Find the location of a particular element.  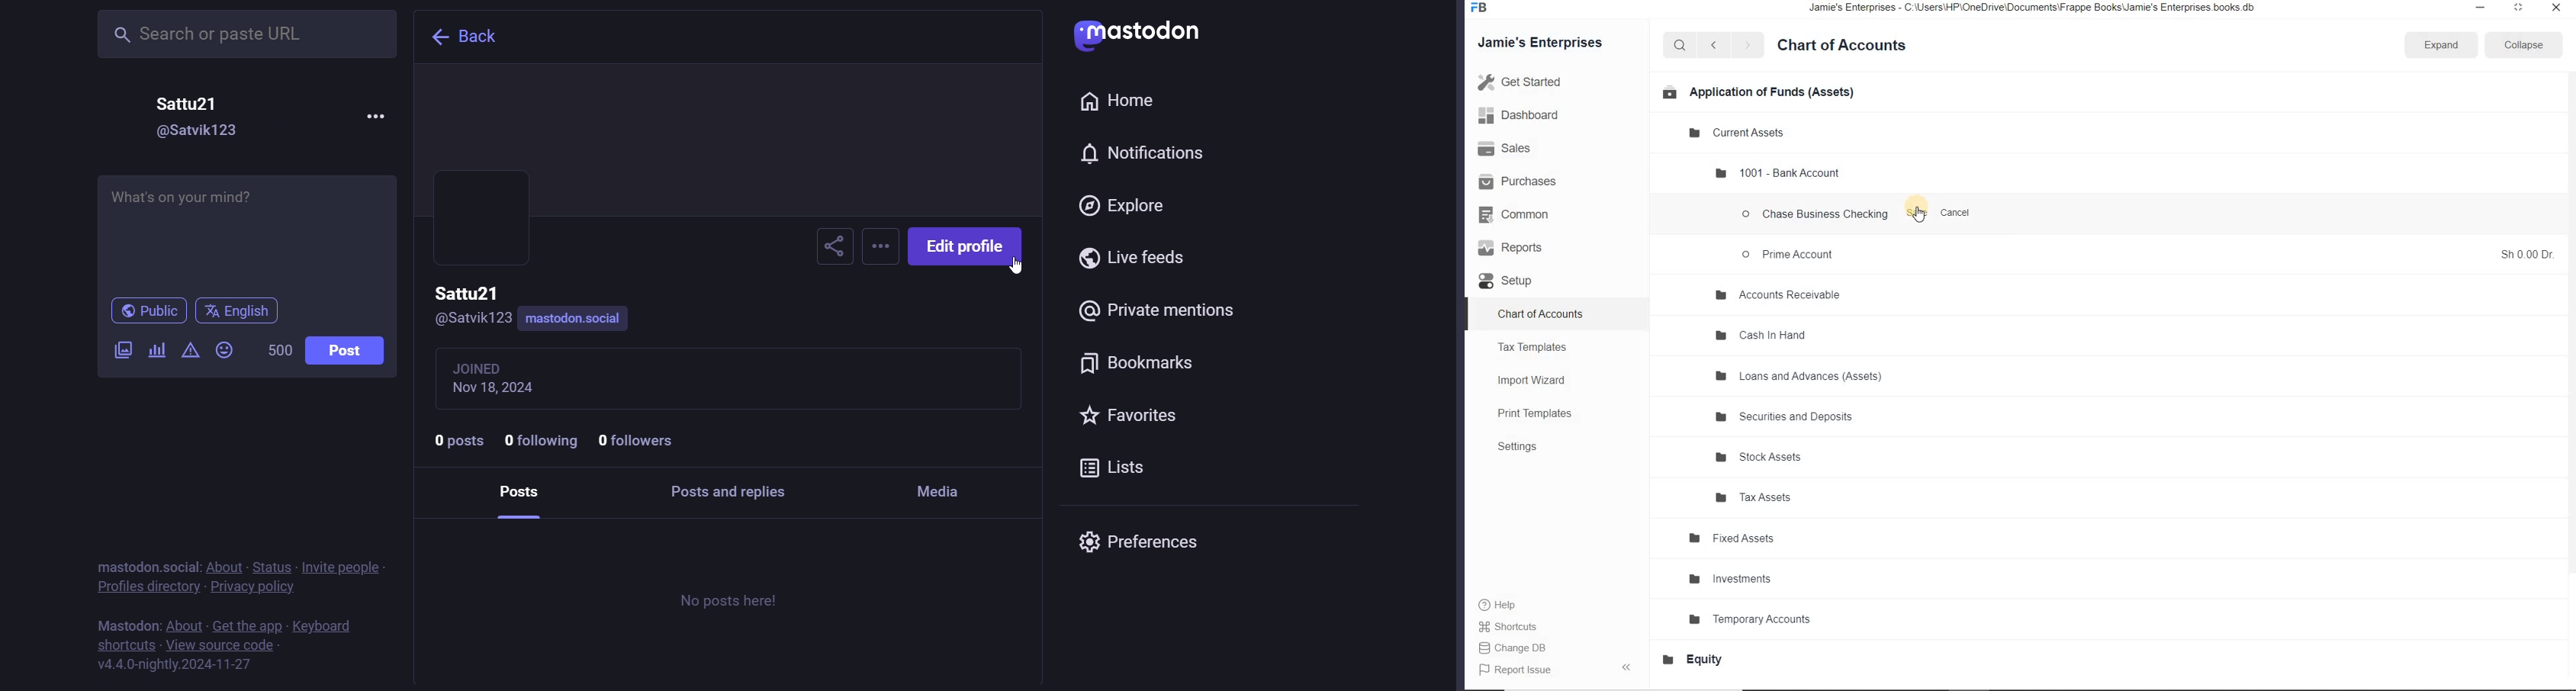

cover is located at coordinates (729, 140).